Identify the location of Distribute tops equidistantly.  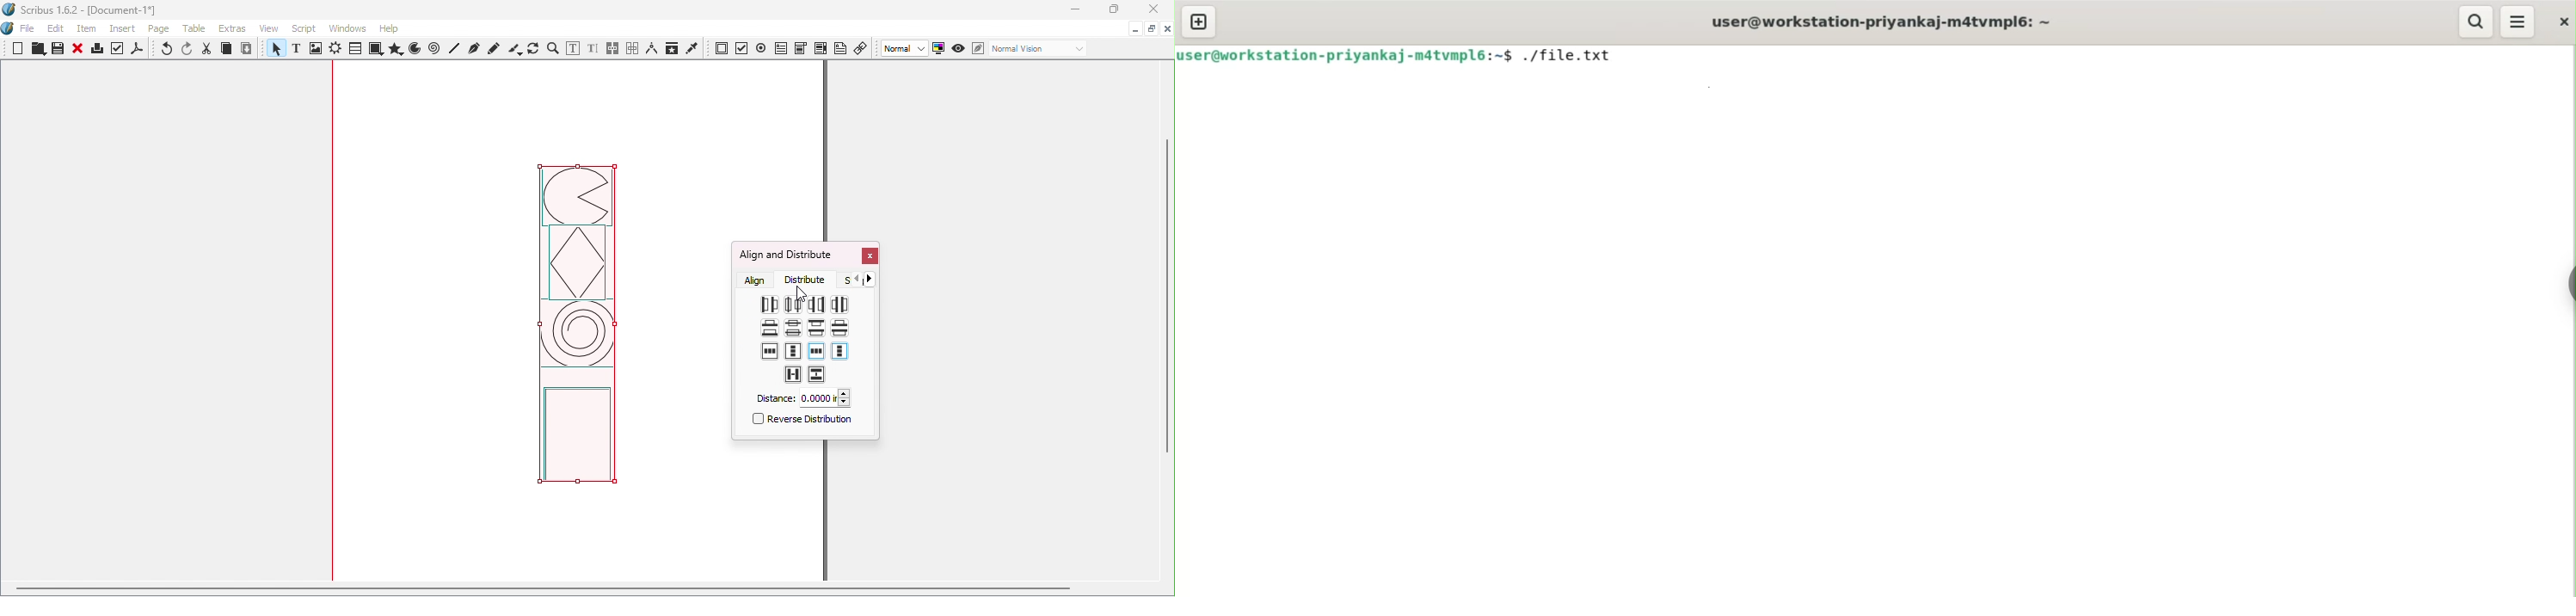
(816, 327).